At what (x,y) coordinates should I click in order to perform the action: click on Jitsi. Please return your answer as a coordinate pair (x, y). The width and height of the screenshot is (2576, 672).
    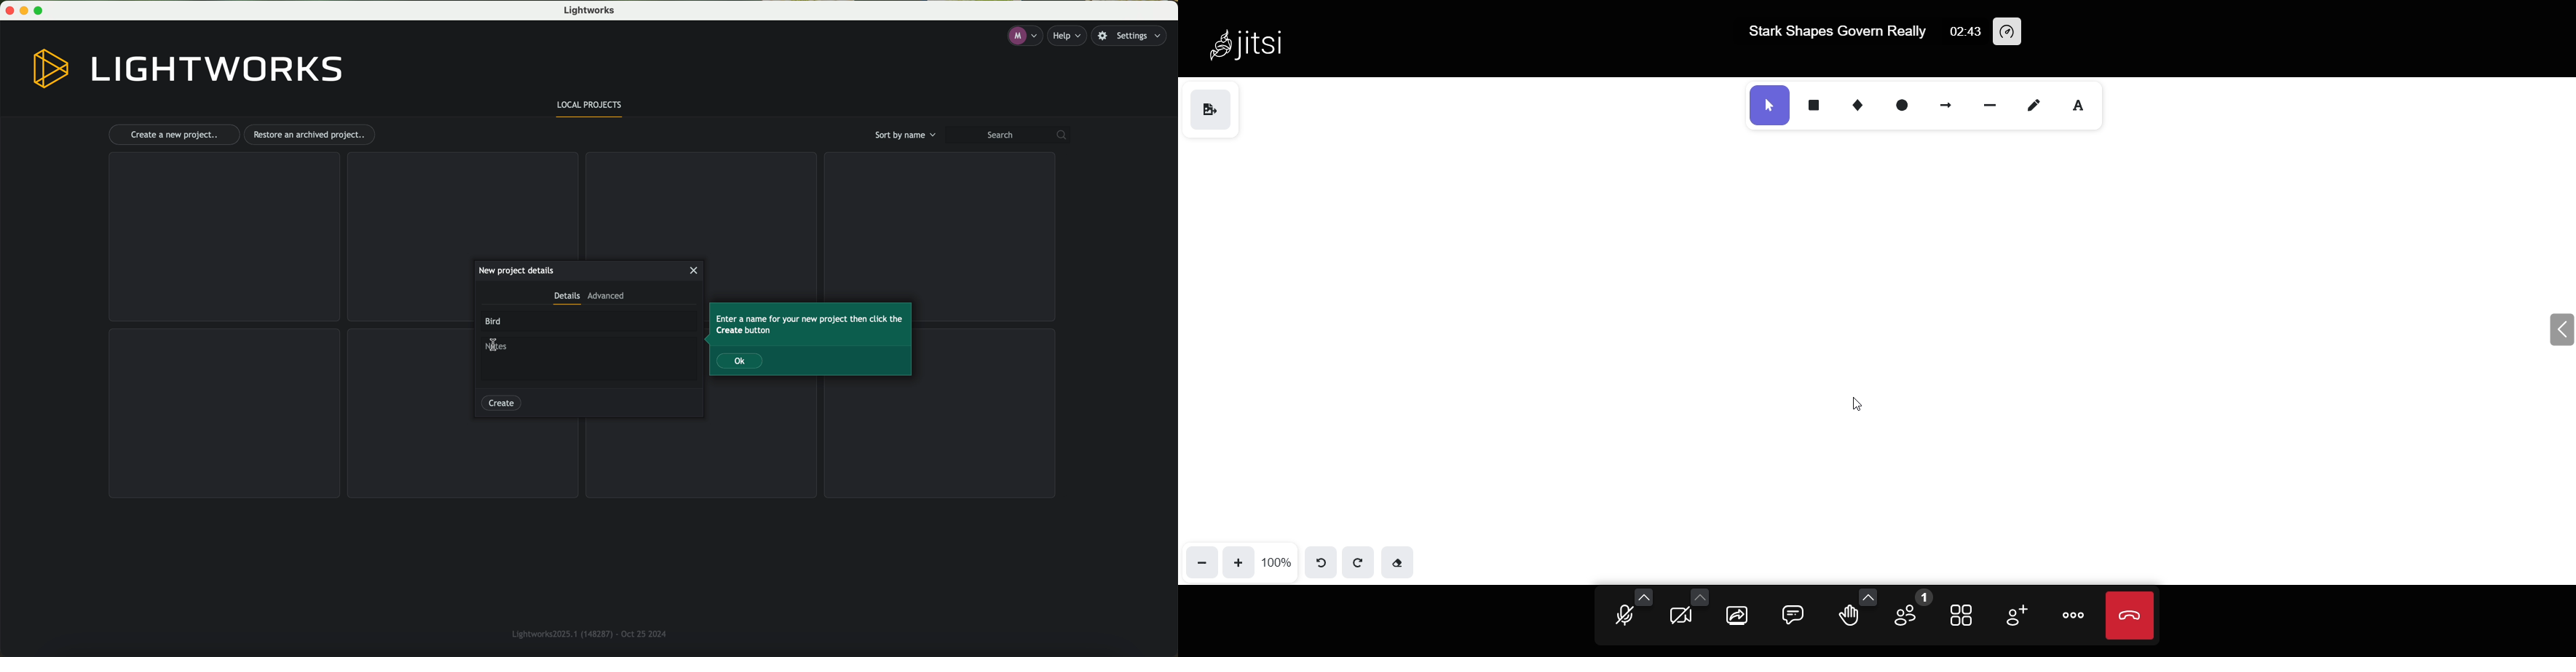
    Looking at the image, I should click on (1251, 38).